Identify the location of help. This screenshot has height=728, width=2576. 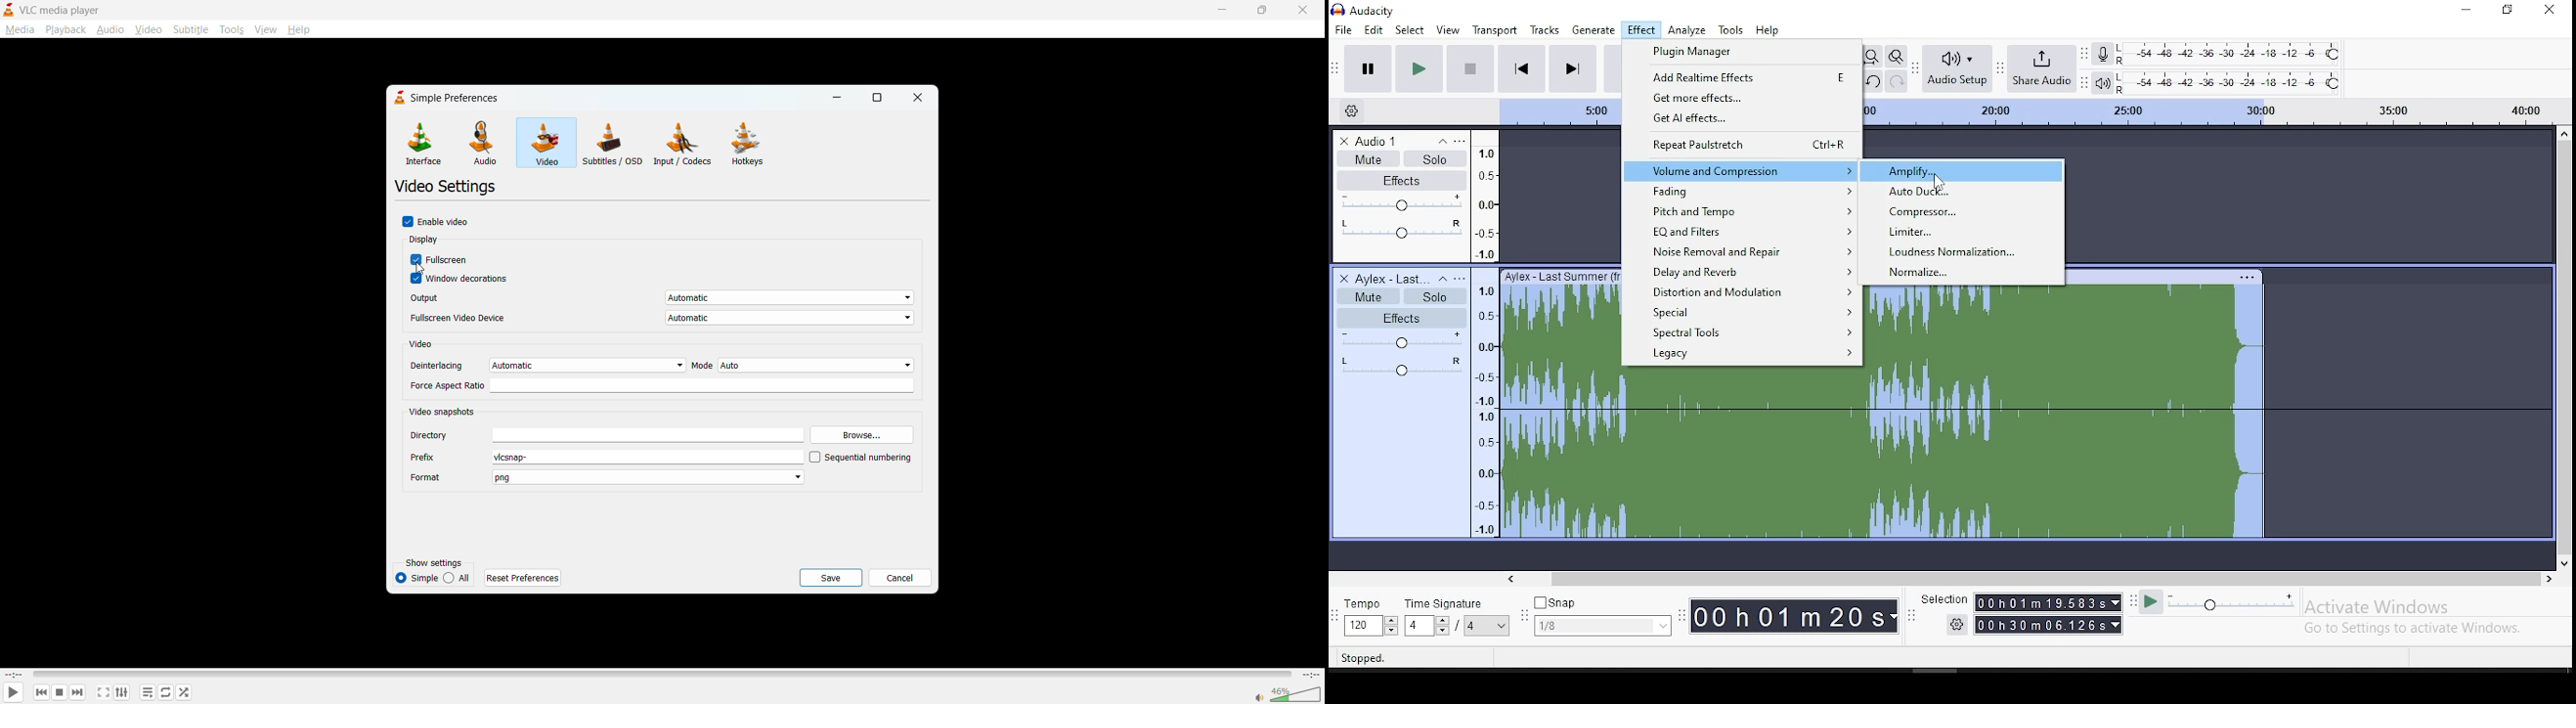
(298, 29).